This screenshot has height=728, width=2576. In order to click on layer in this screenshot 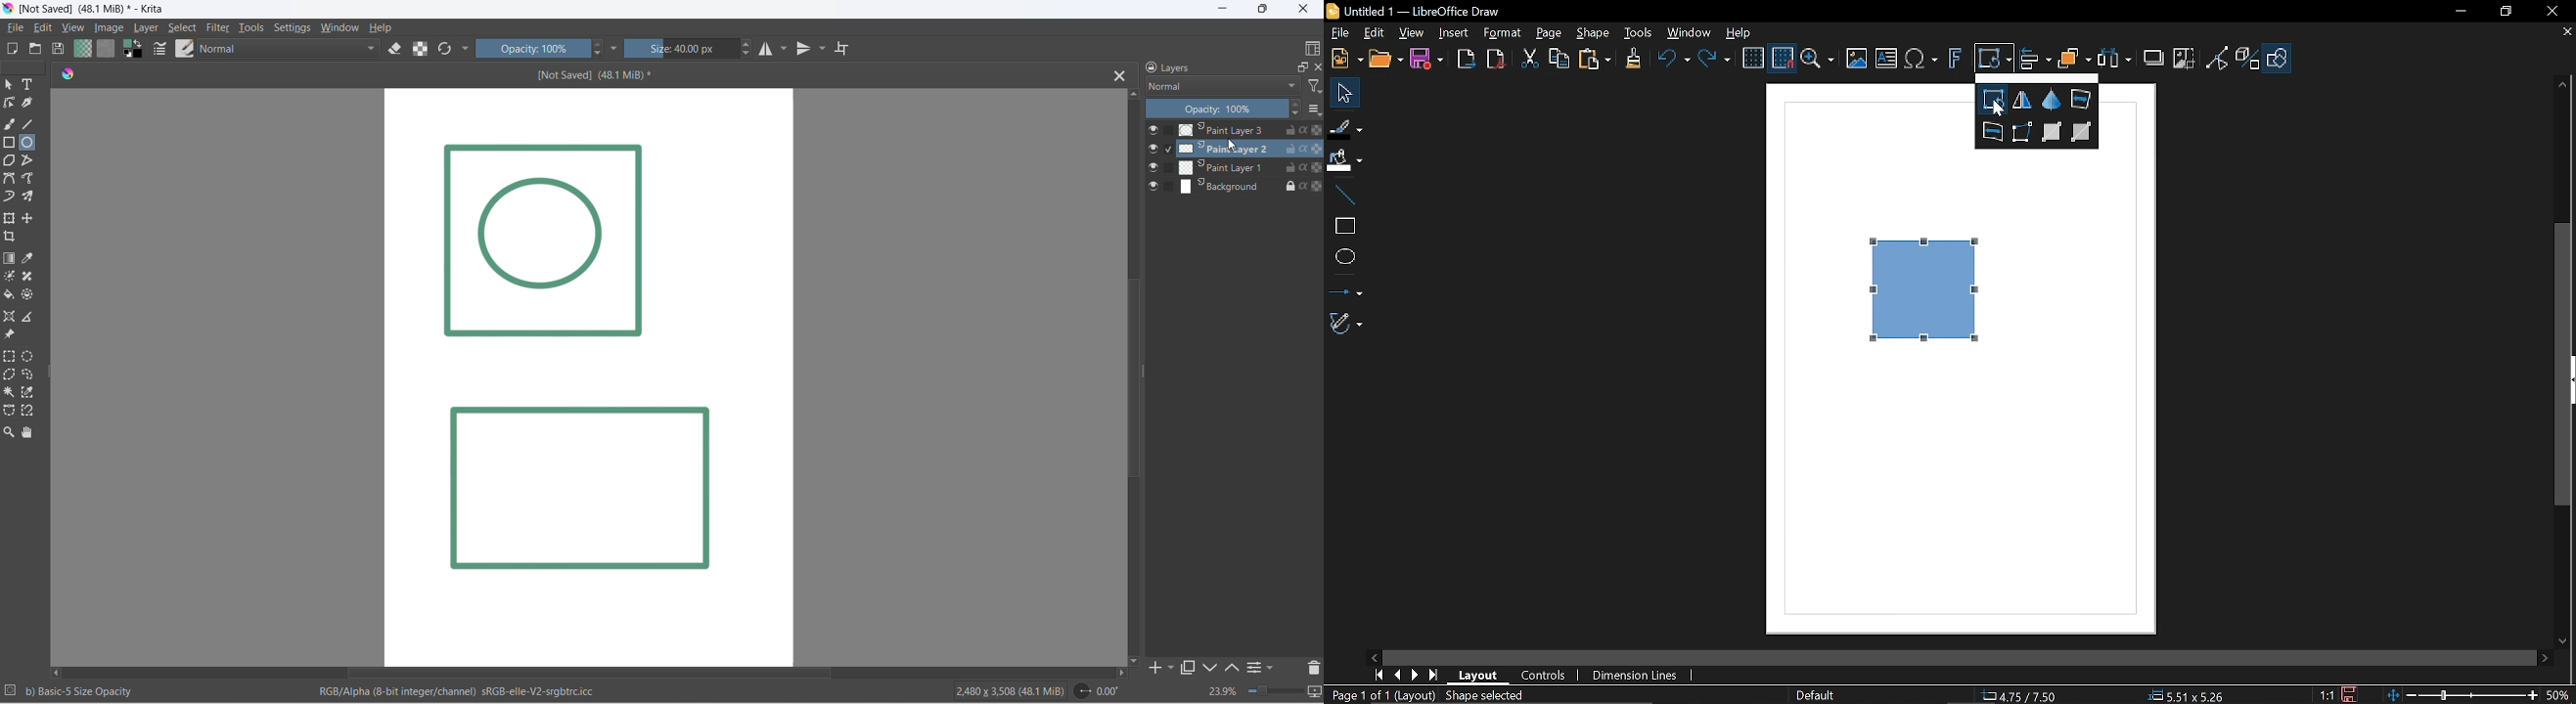, I will do `click(151, 29)`.